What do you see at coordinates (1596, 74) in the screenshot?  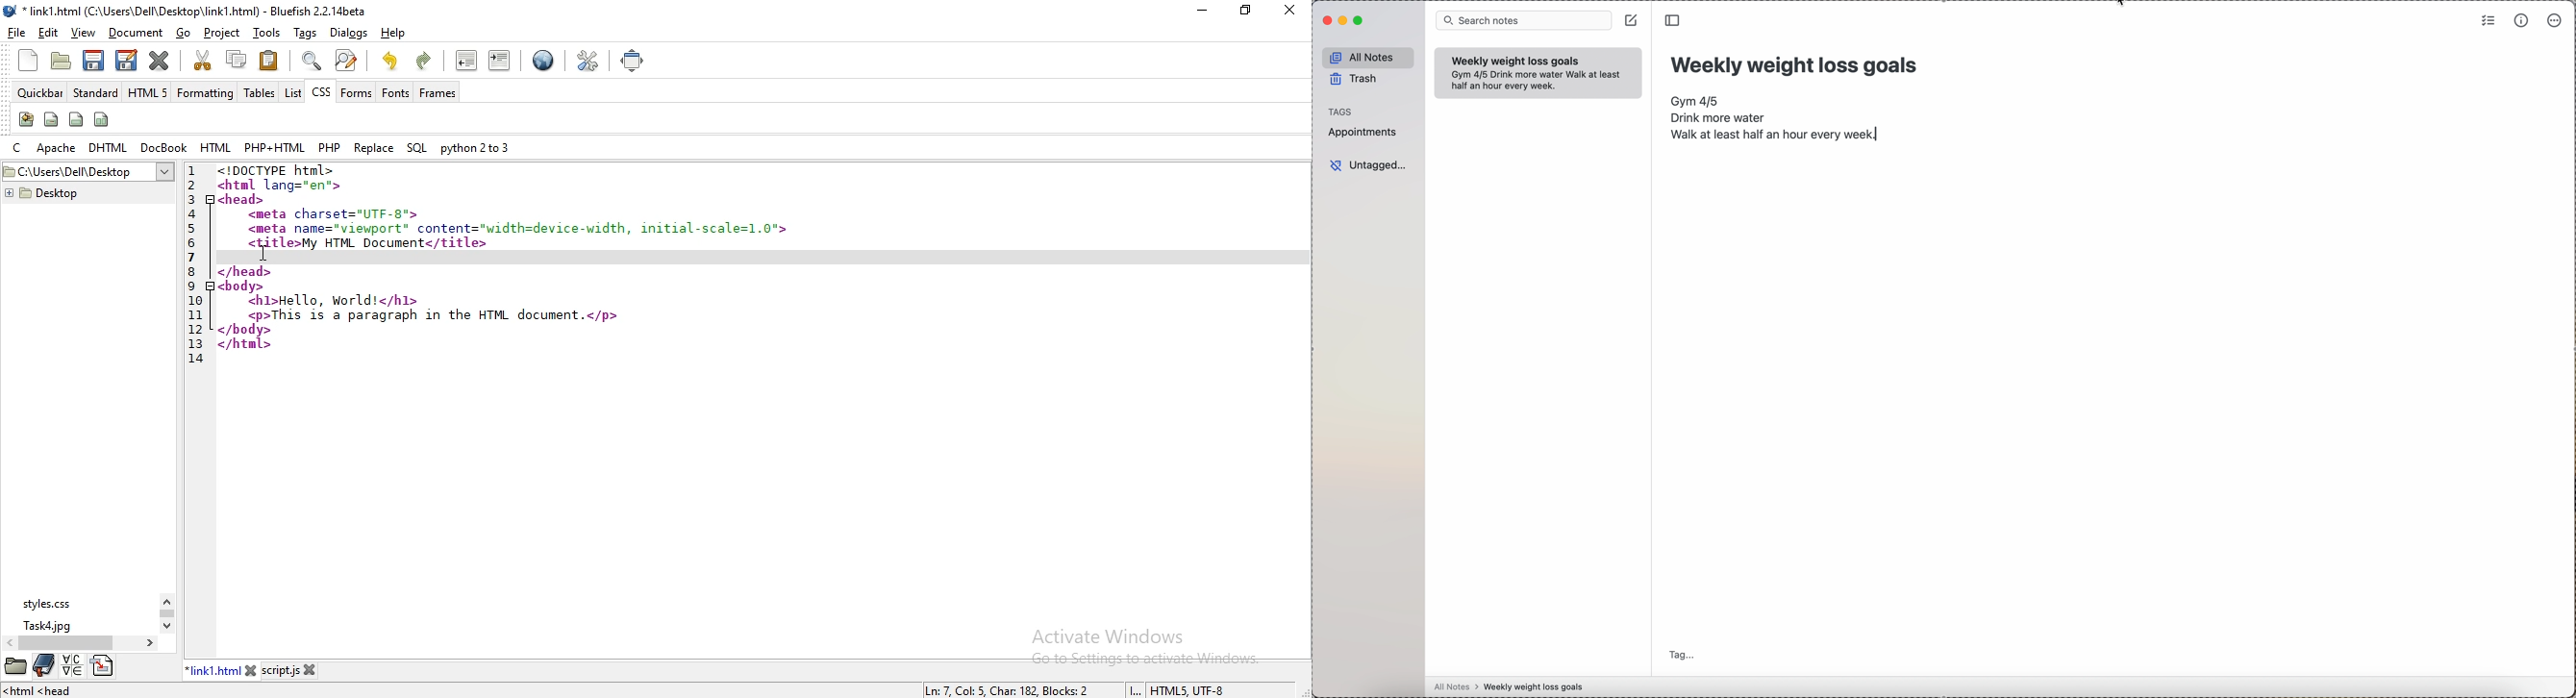 I see `walk at least` at bounding box center [1596, 74].